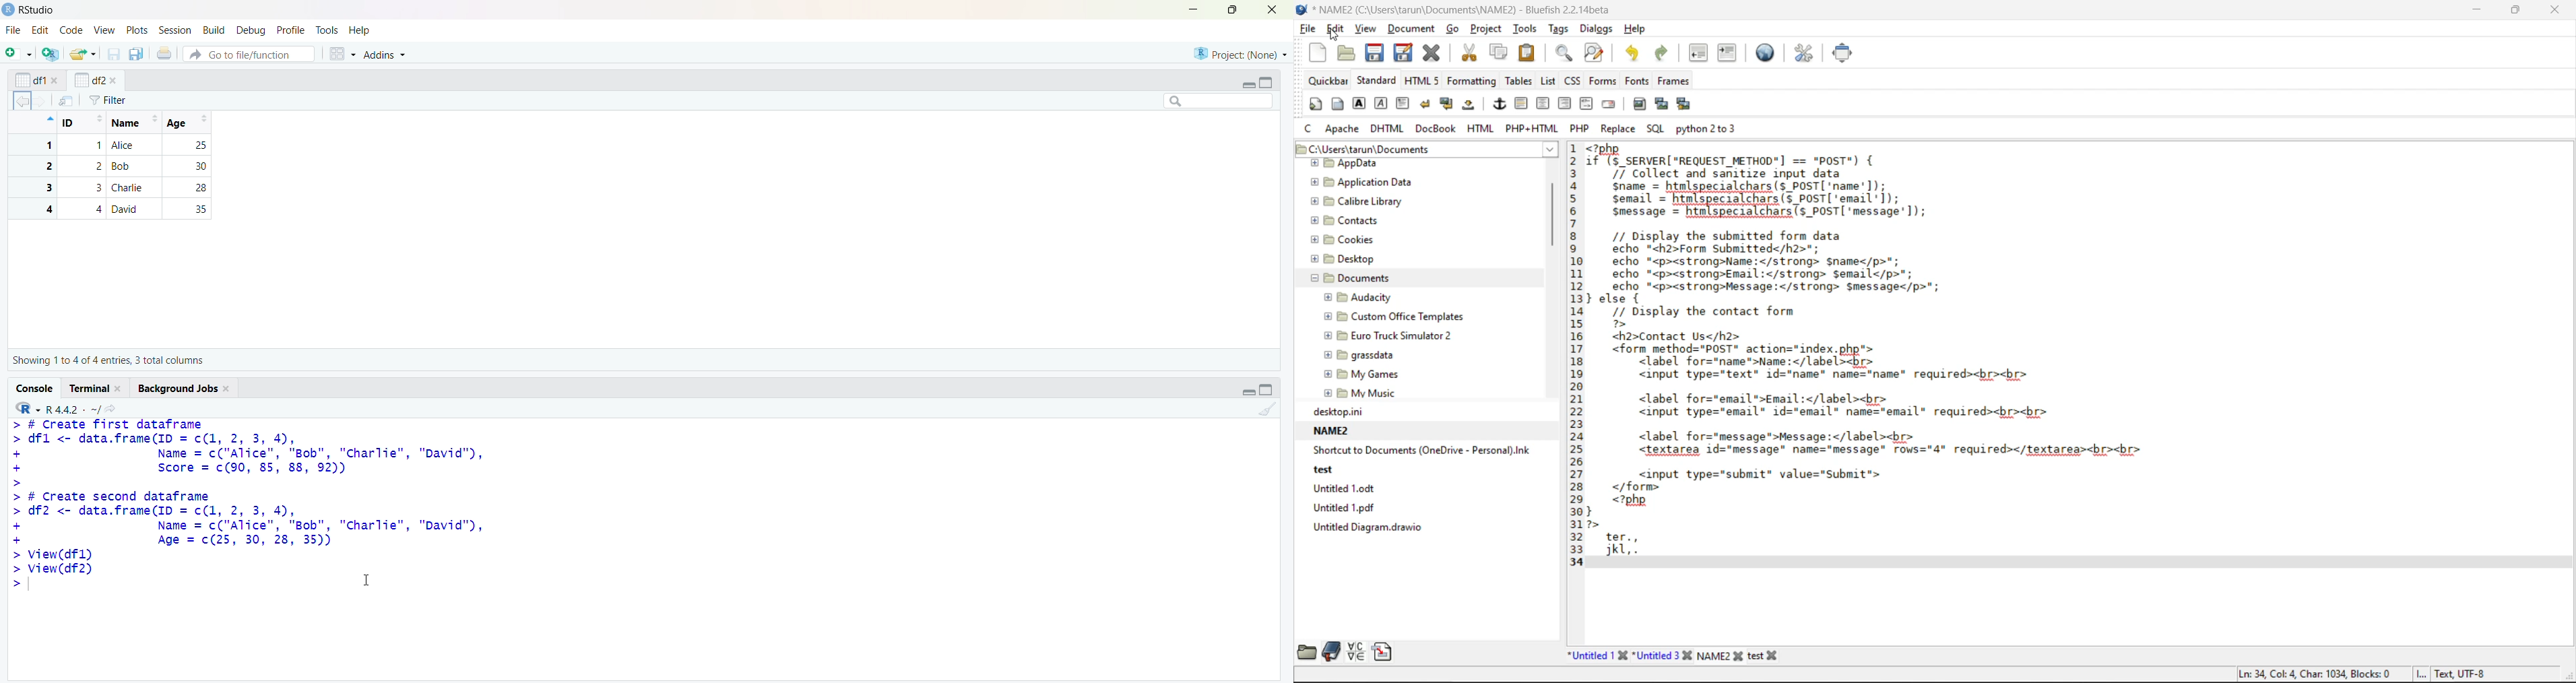 The image size is (2576, 700). Describe the element at coordinates (1248, 392) in the screenshot. I see `Collapse/expand ` at that location.